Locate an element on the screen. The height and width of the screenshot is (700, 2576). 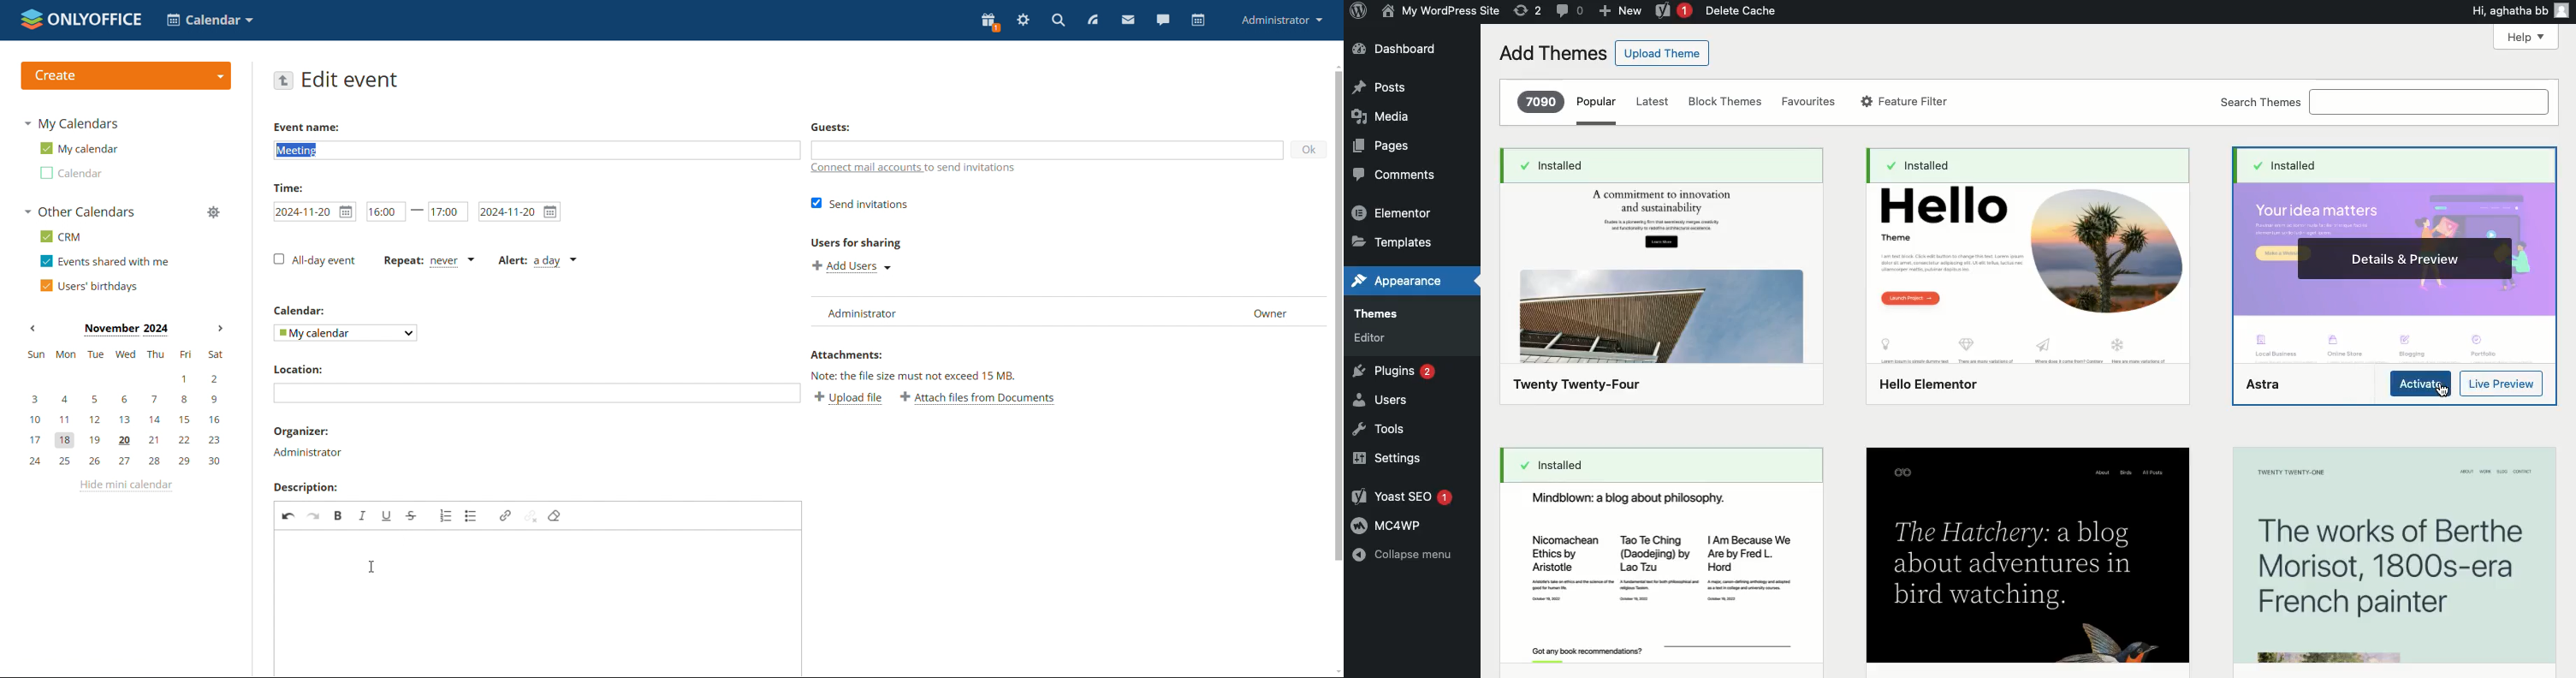
Post is located at coordinates (1380, 86).